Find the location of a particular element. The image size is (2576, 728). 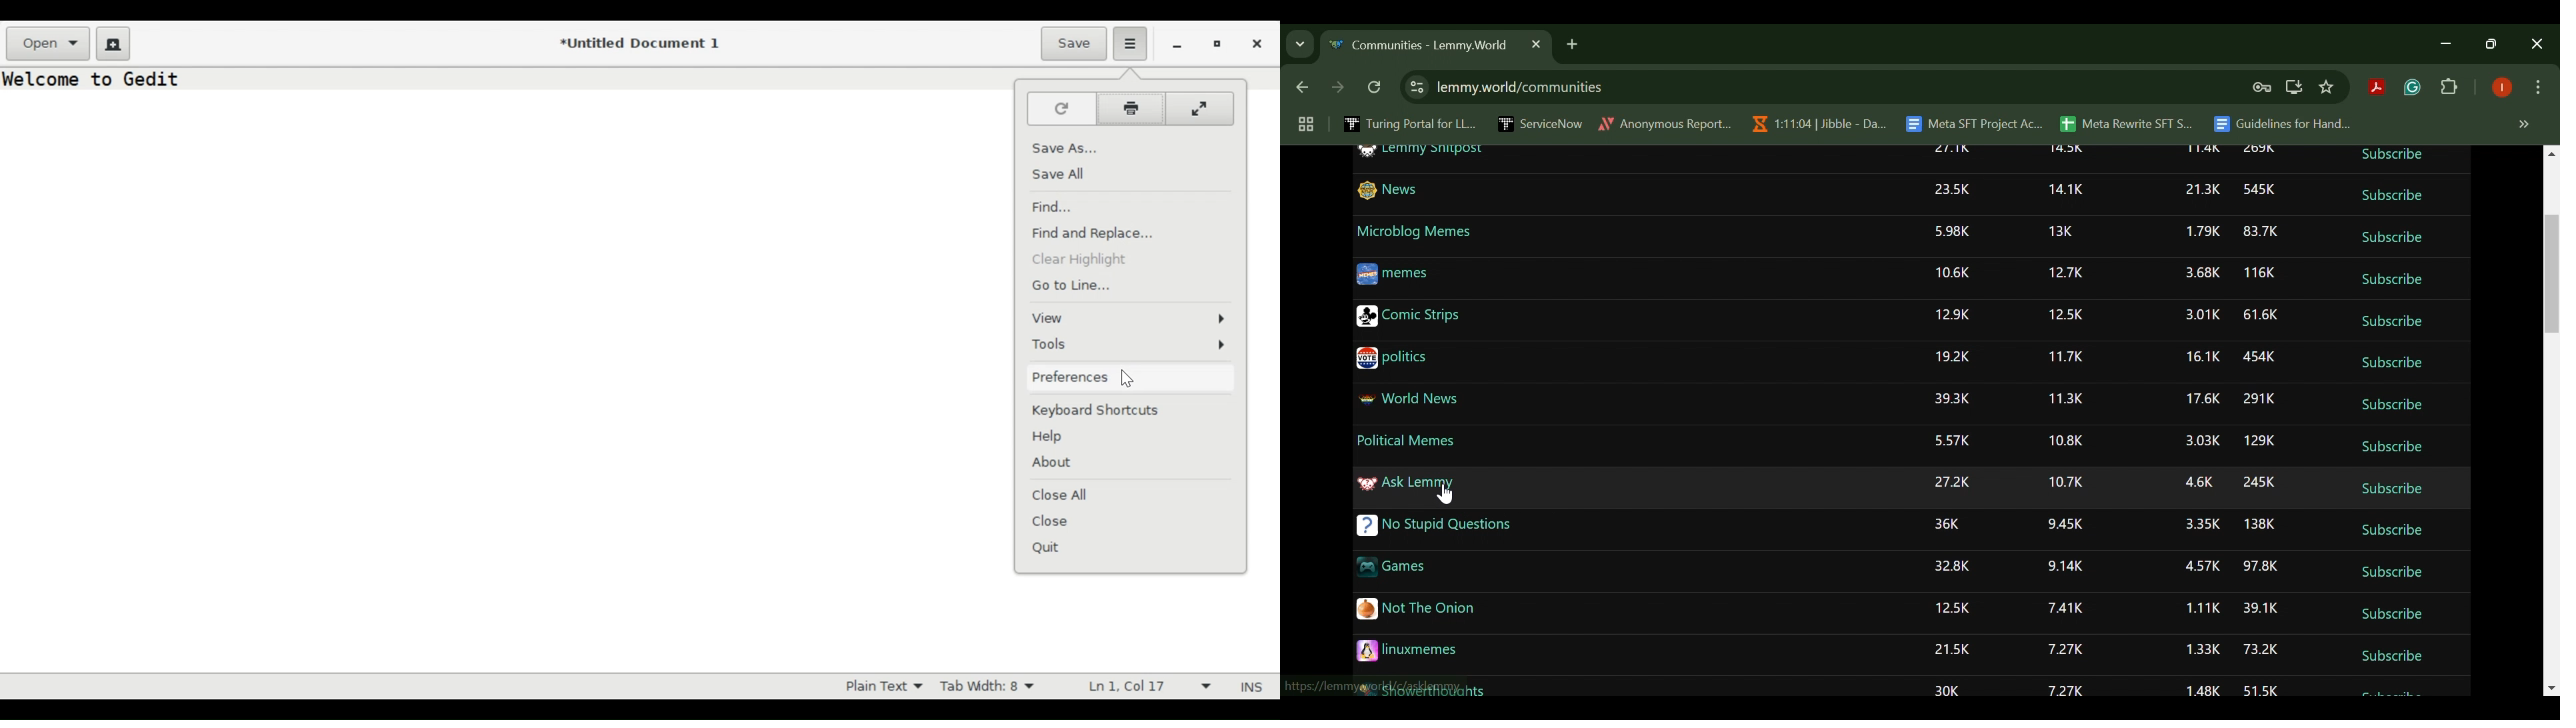

Subscribe is located at coordinates (2389, 197).